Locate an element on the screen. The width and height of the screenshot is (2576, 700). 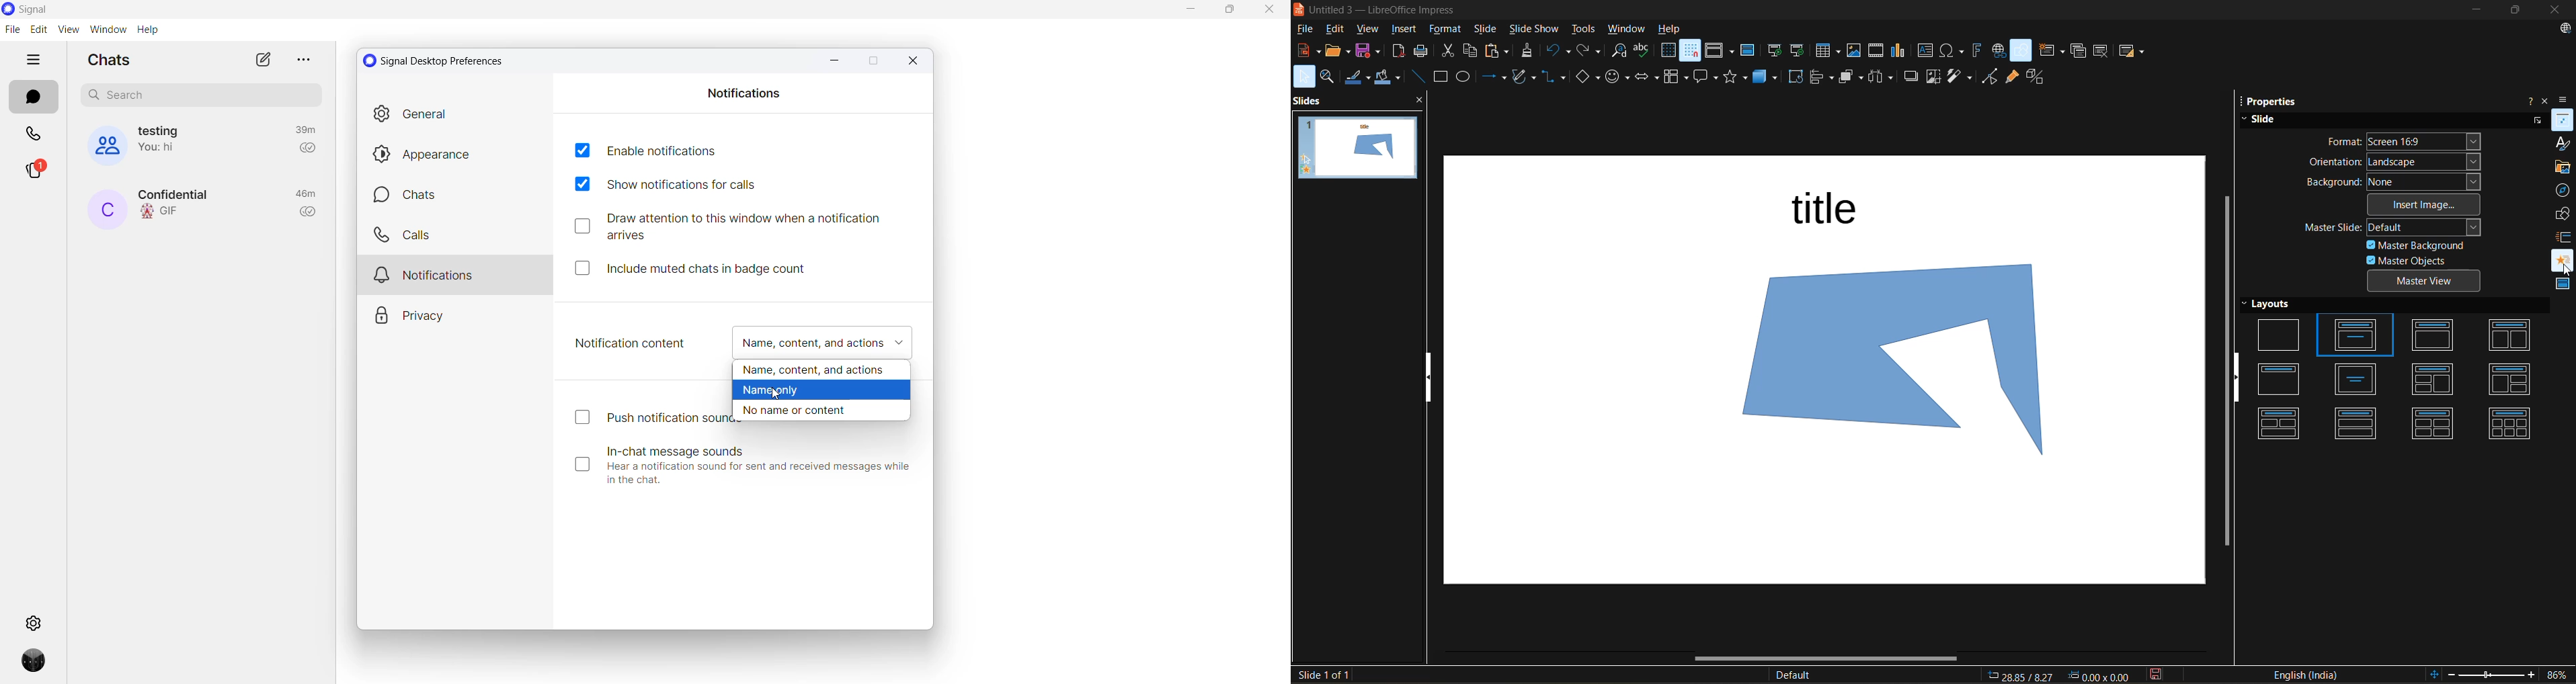
title is located at coordinates (1828, 207).